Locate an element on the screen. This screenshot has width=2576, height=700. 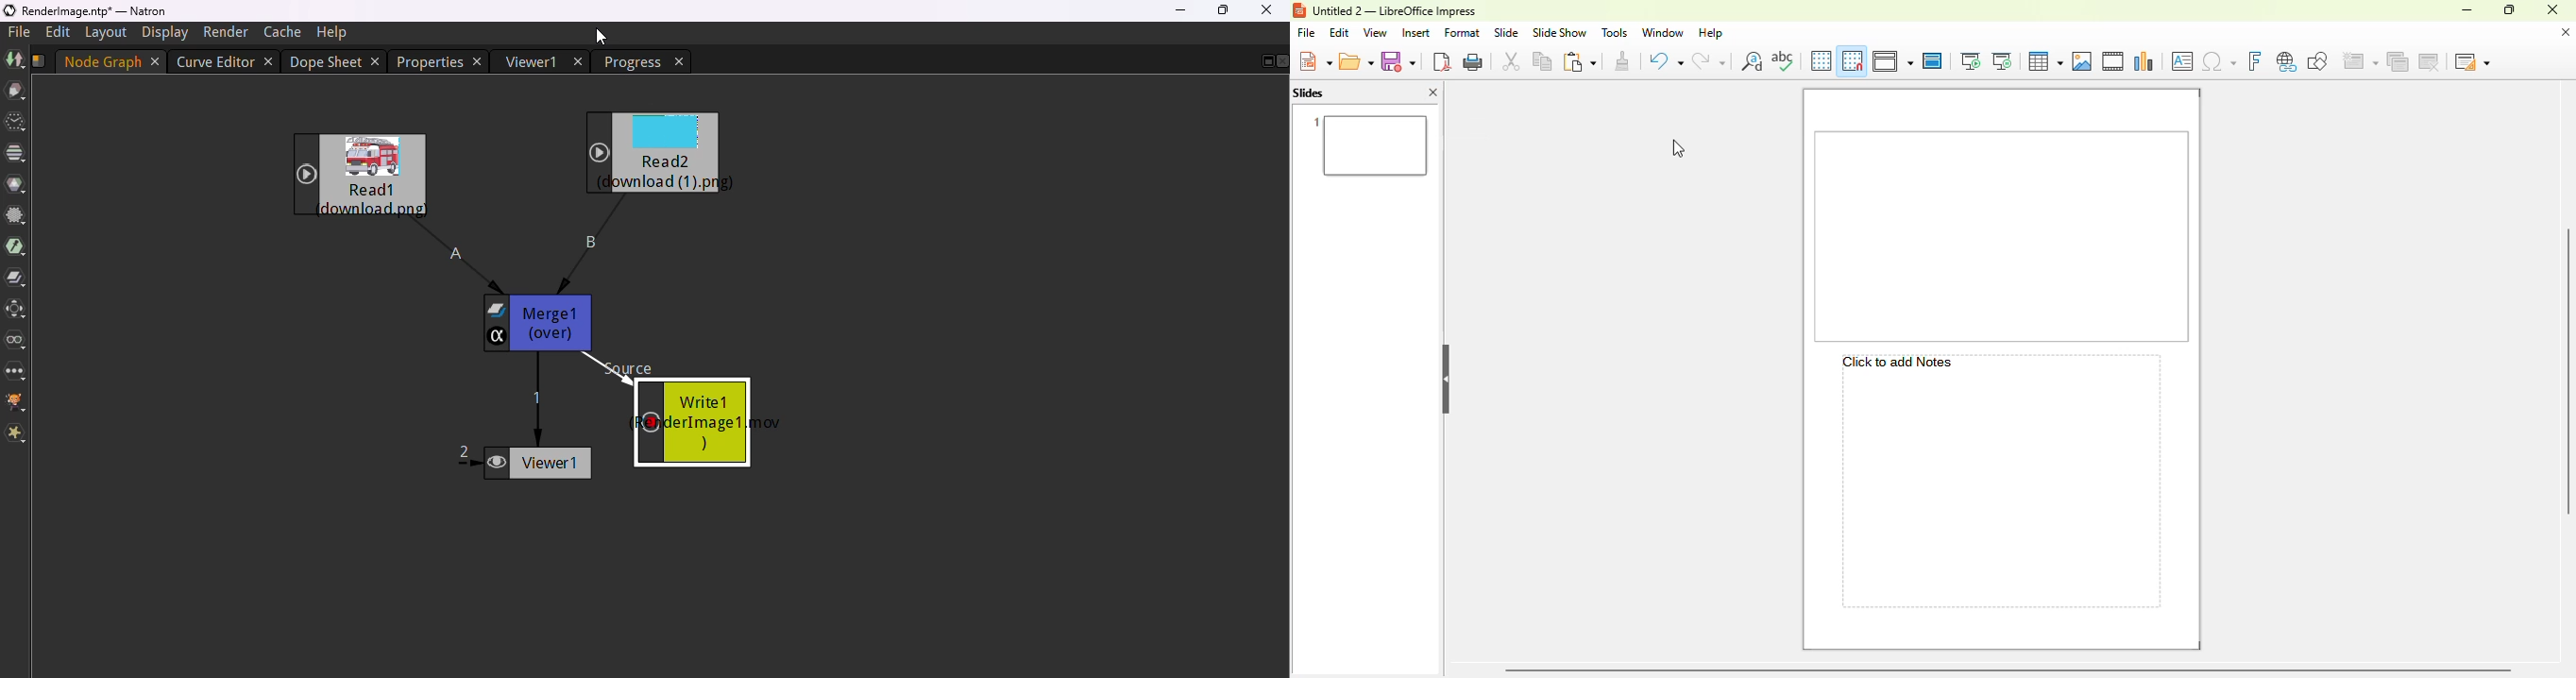
show draw functions is located at coordinates (2318, 60).